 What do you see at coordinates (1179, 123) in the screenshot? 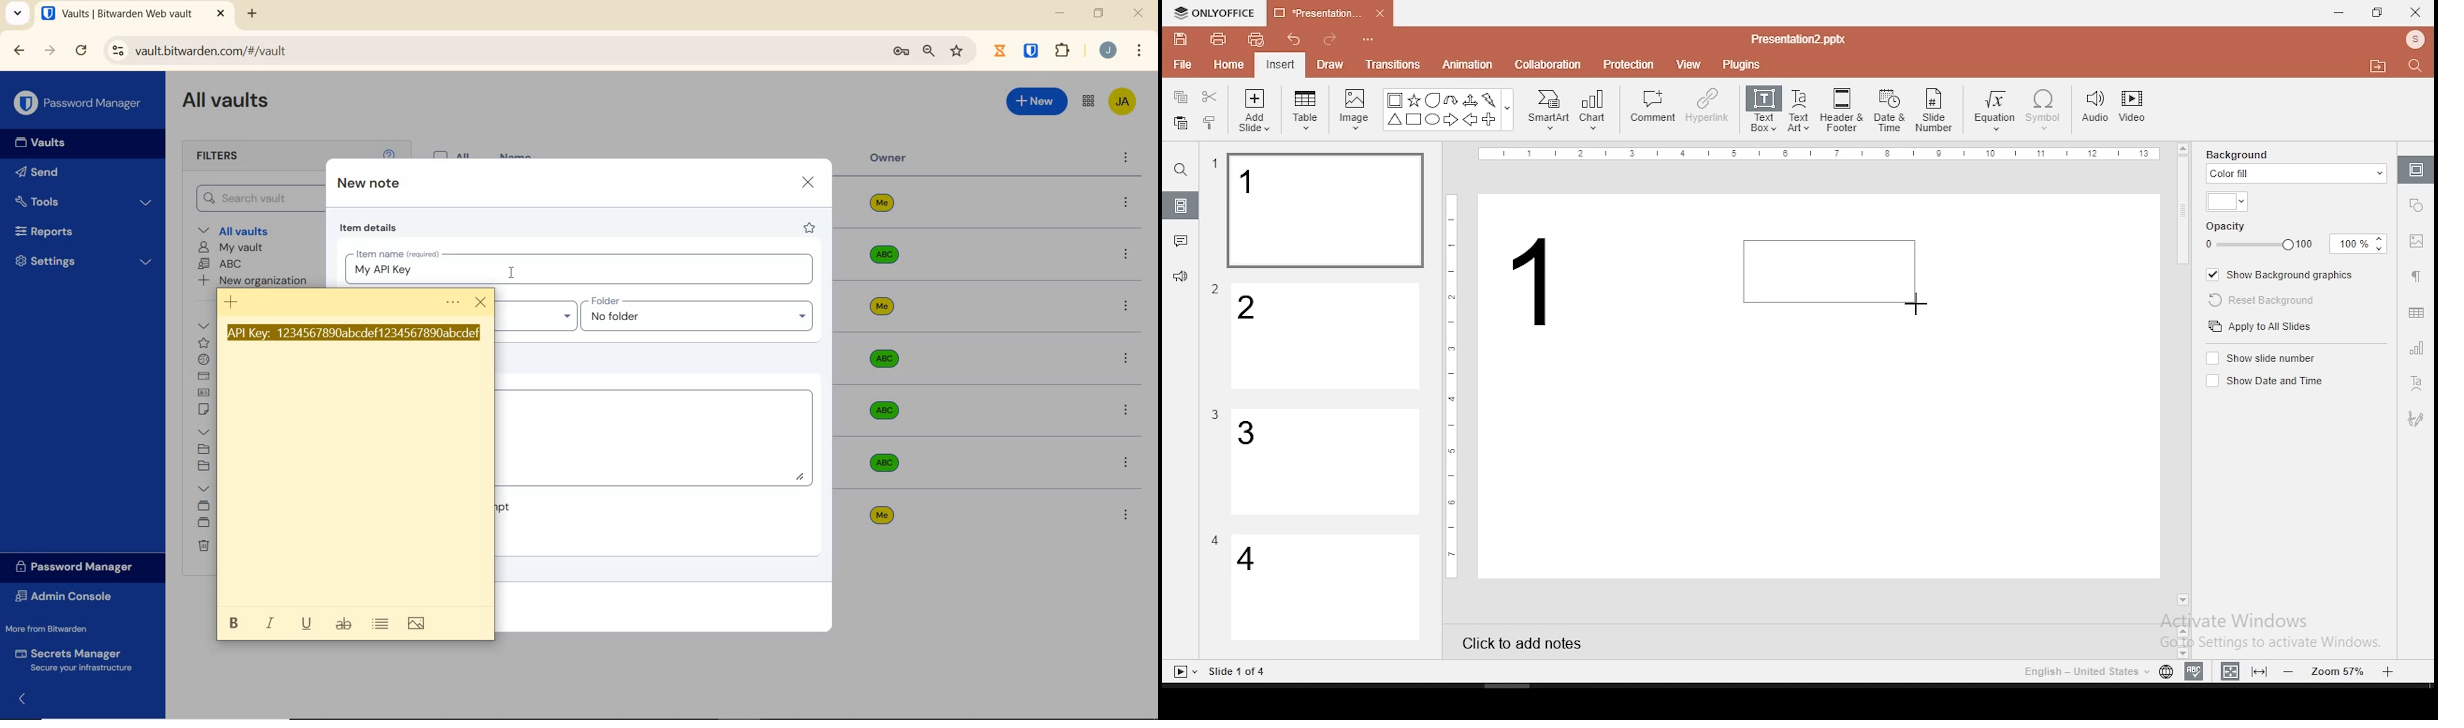
I see `paste` at bounding box center [1179, 123].